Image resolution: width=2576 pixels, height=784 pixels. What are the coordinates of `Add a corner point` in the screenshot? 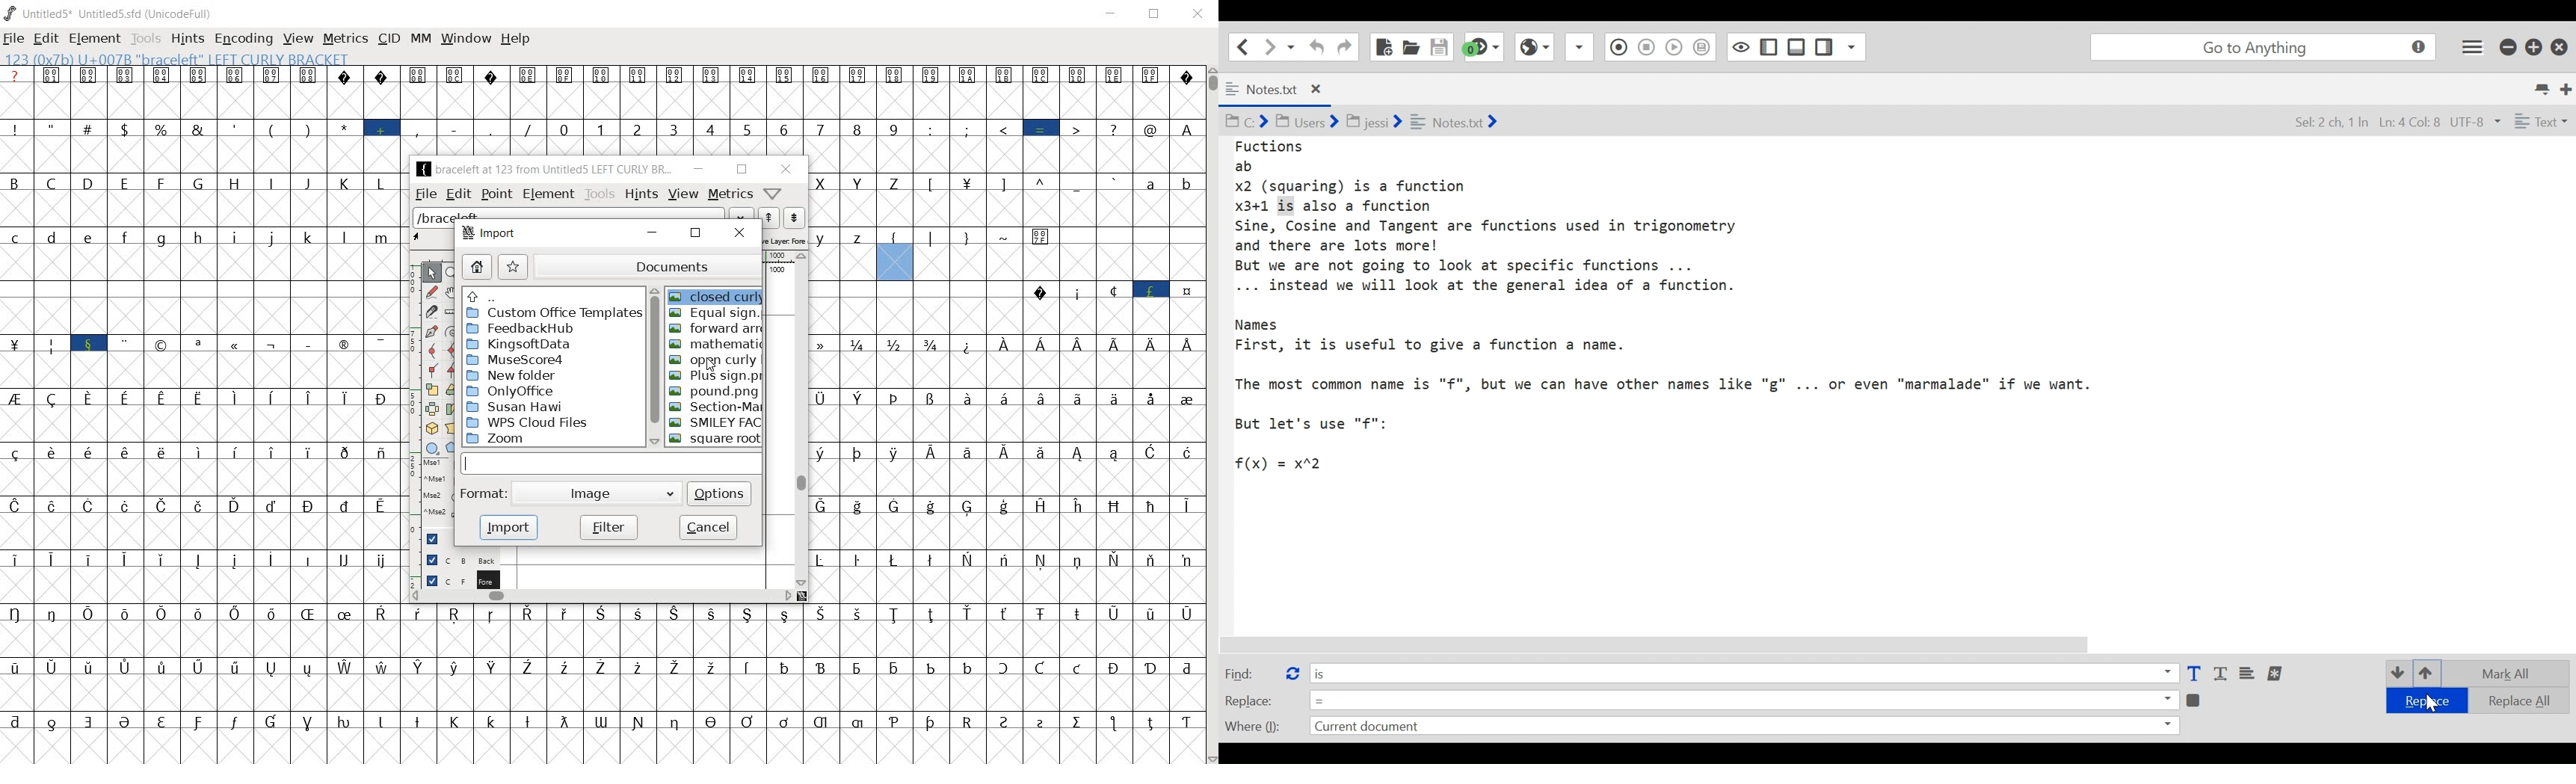 It's located at (452, 371).